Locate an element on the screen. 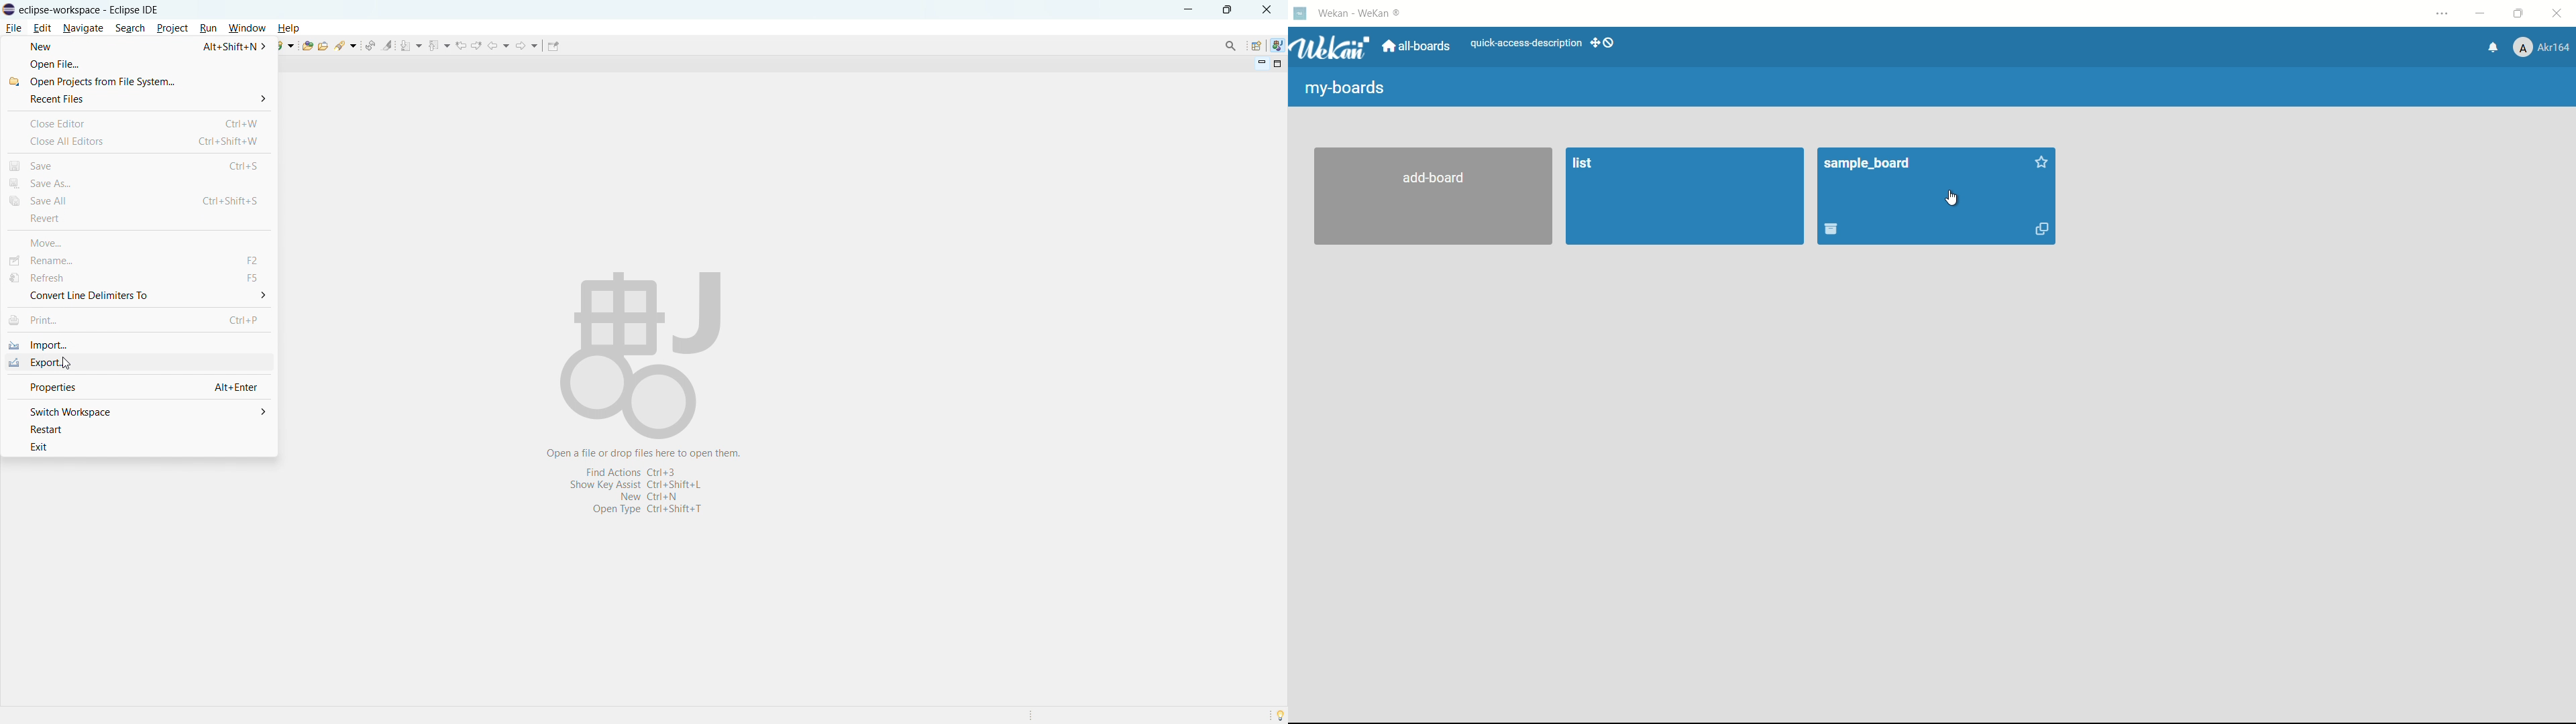 This screenshot has width=2576, height=728. properties is located at coordinates (139, 387).